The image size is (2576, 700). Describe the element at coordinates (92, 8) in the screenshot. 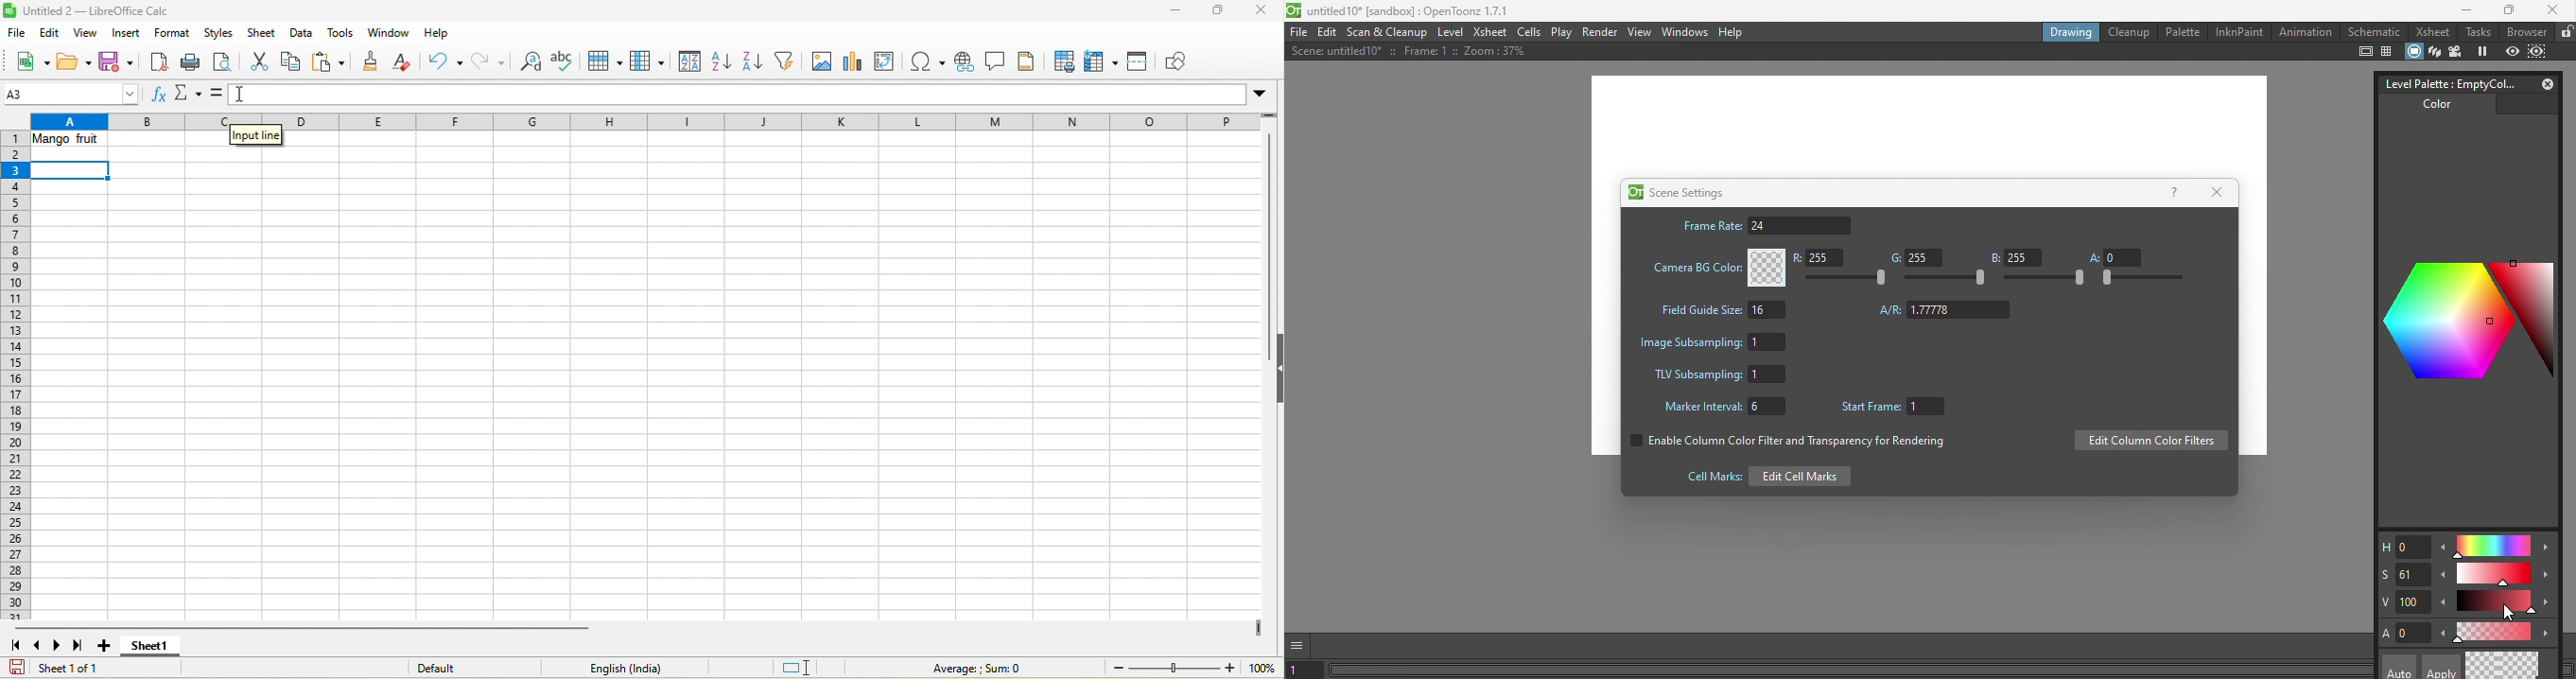

I see `untitled 2- libreoffice calc` at that location.